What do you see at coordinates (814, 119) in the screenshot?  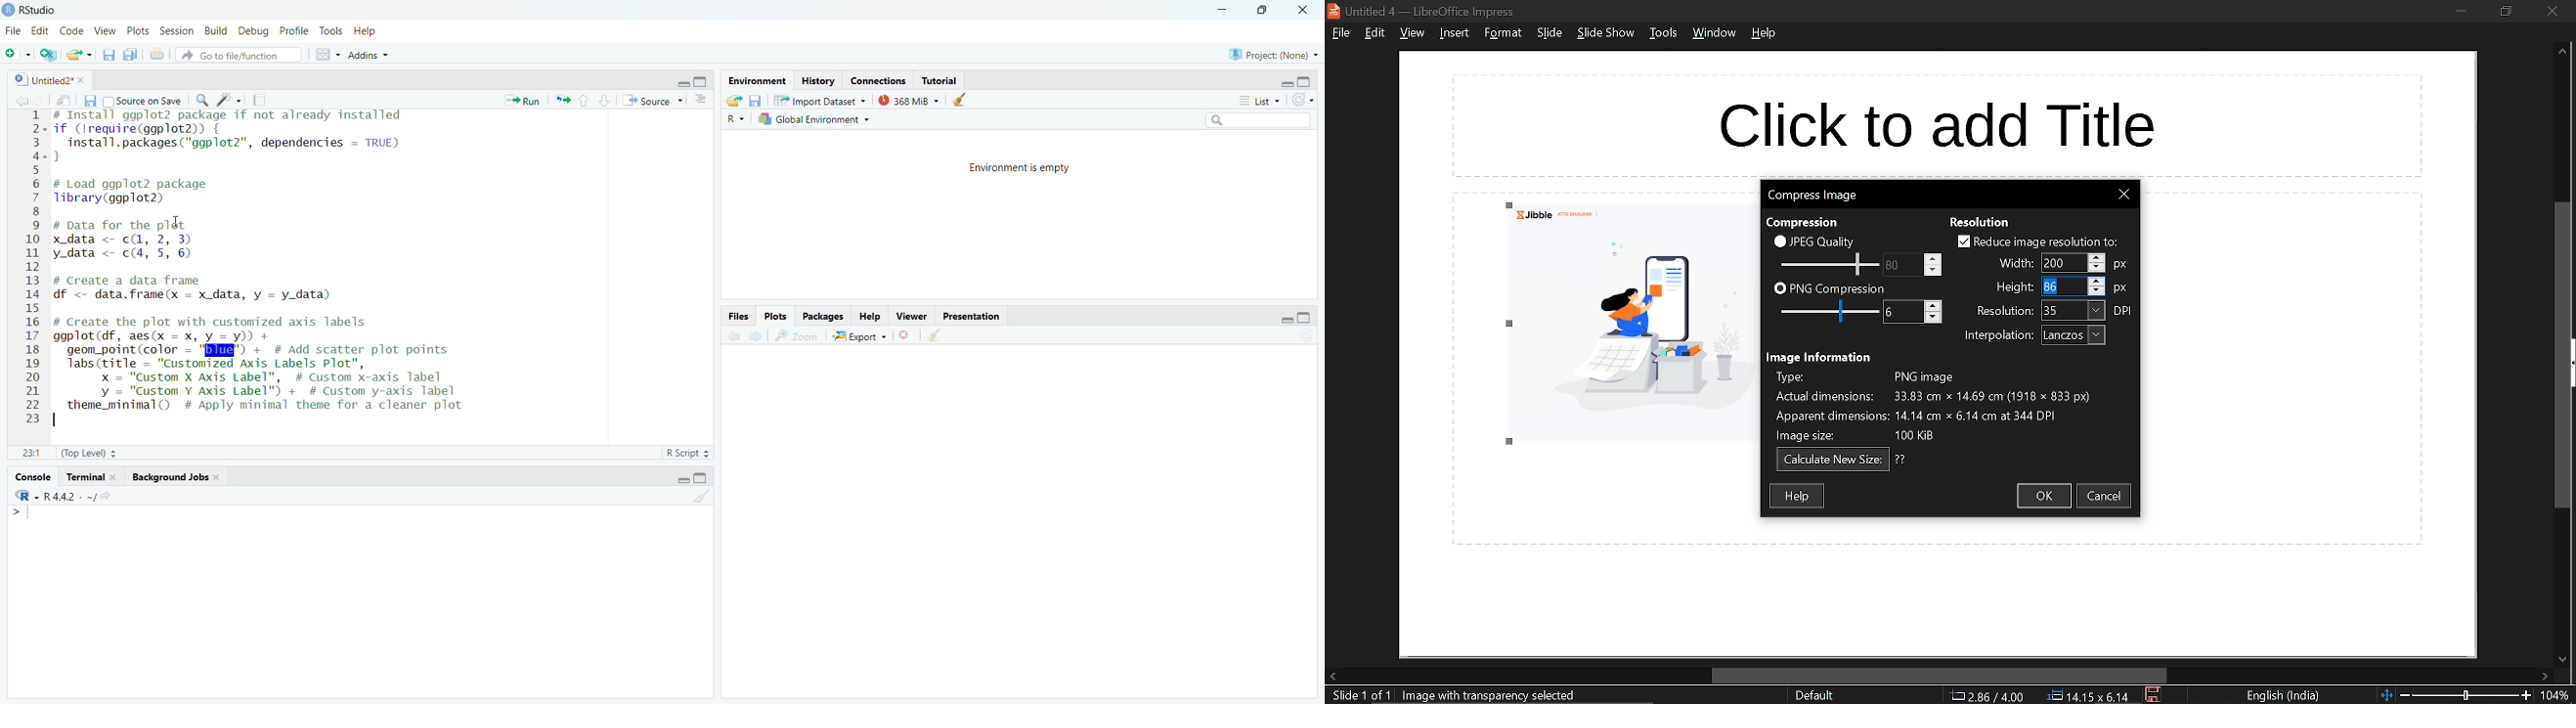 I see `Global Environment ~` at bounding box center [814, 119].